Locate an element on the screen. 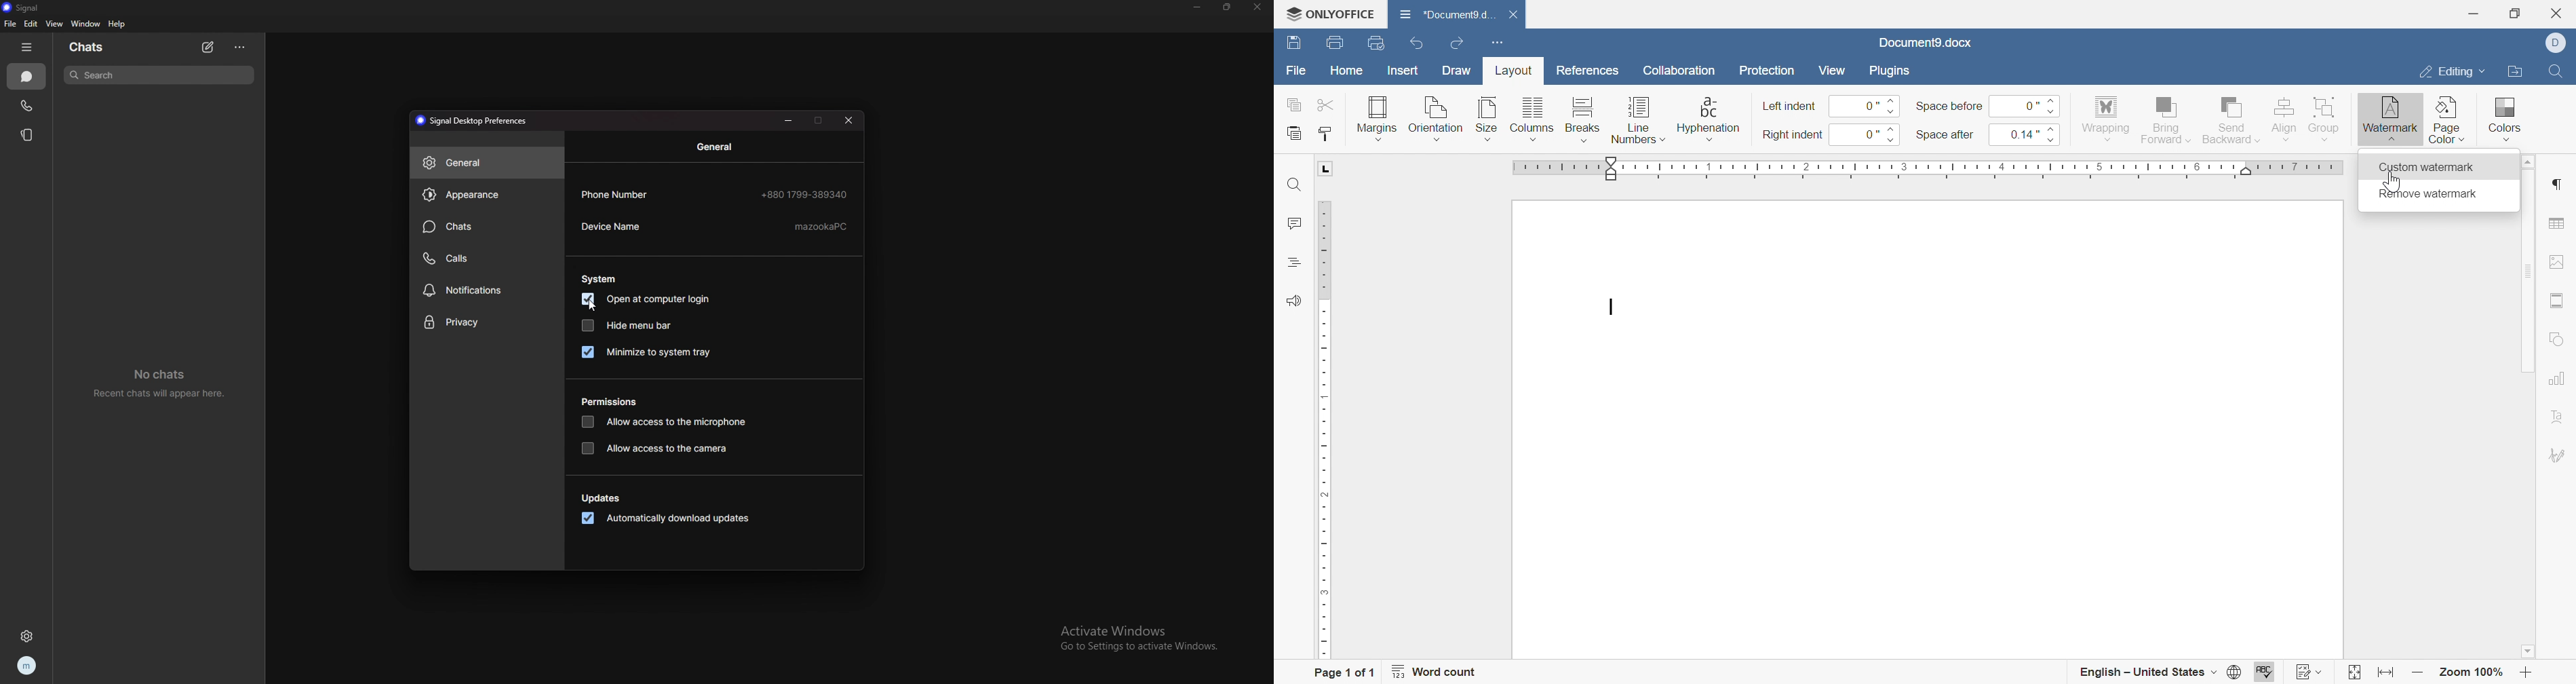 This screenshot has width=2576, height=700. image settings is located at coordinates (2557, 261).